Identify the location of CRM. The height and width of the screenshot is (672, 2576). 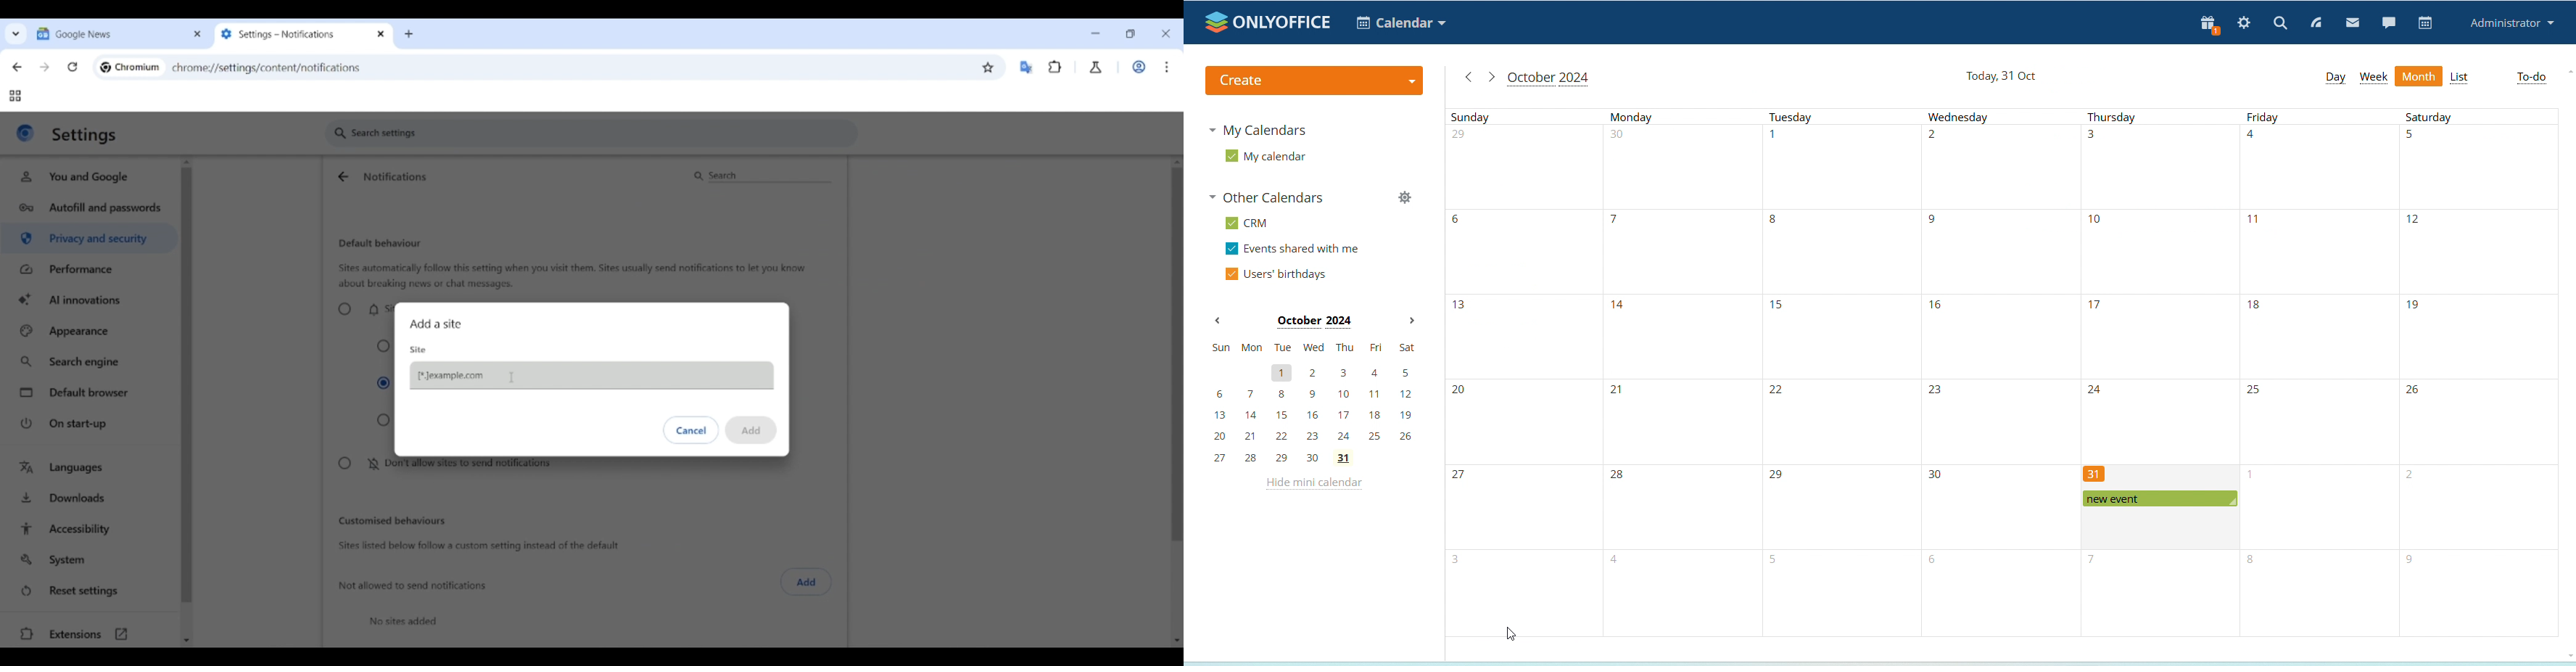
(1249, 223).